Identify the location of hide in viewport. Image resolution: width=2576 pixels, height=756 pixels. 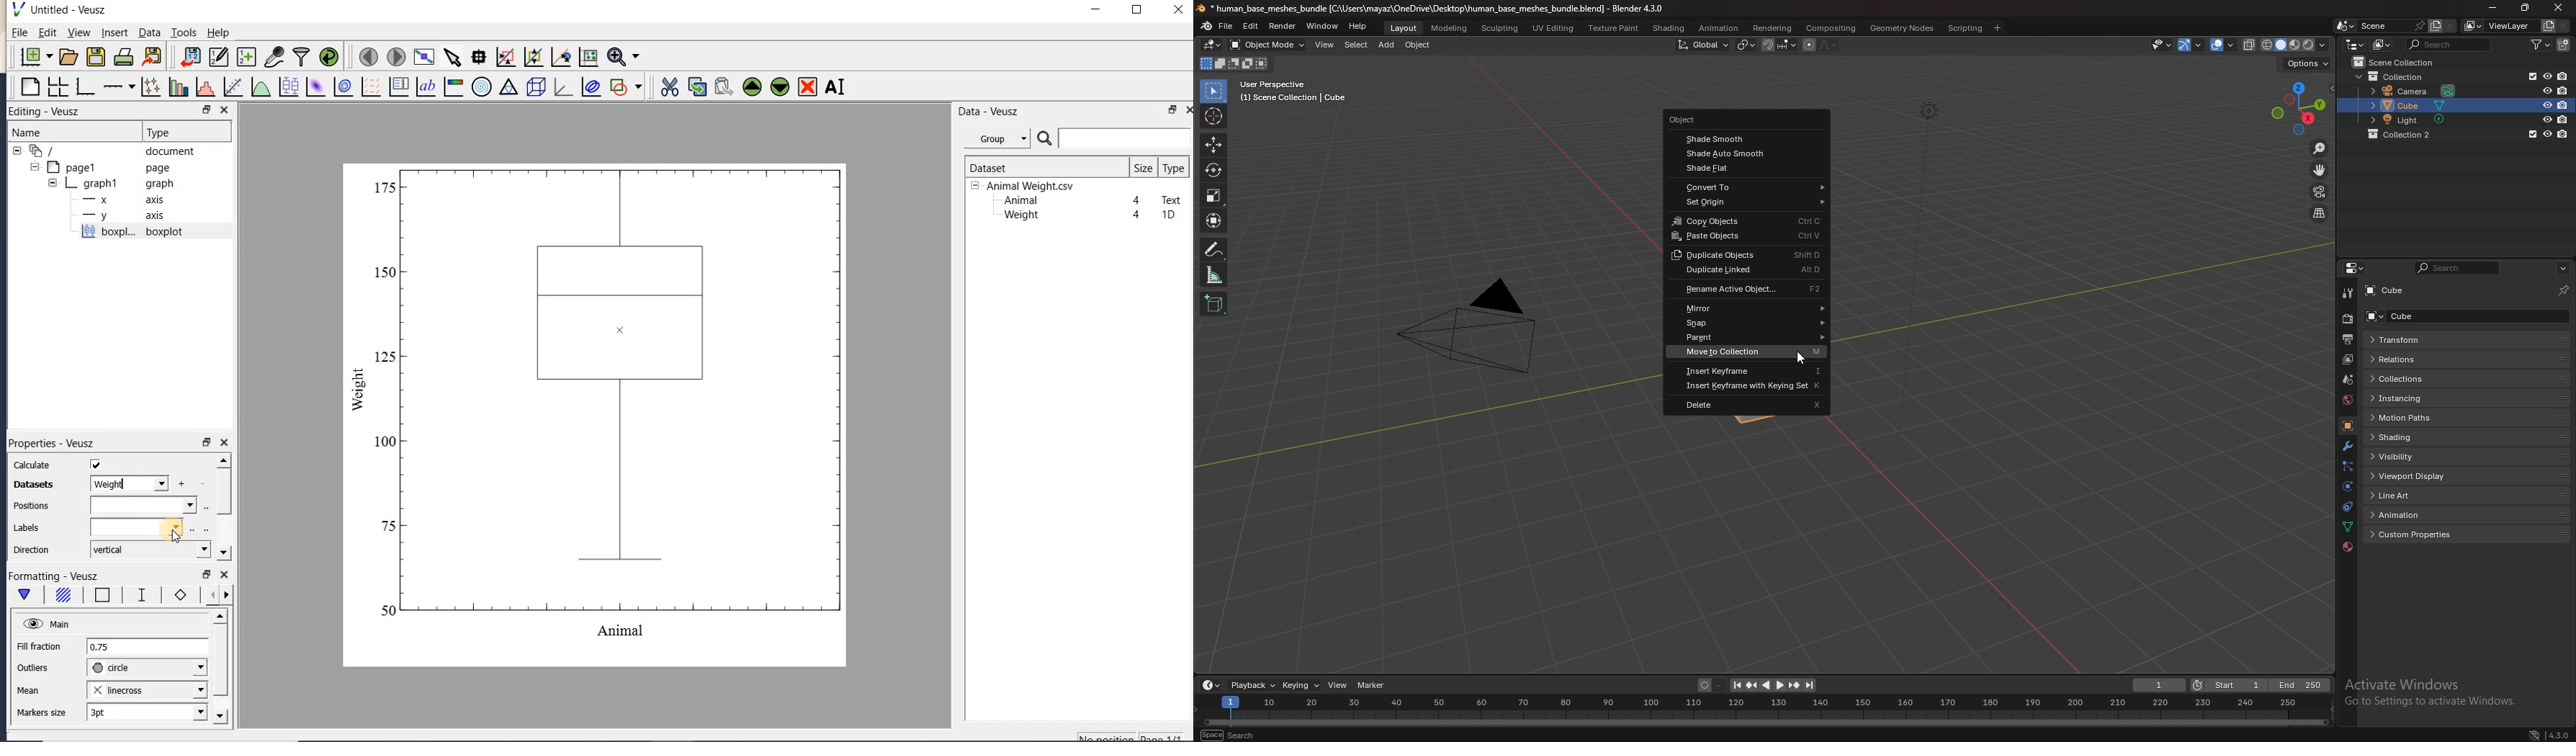
(2546, 76).